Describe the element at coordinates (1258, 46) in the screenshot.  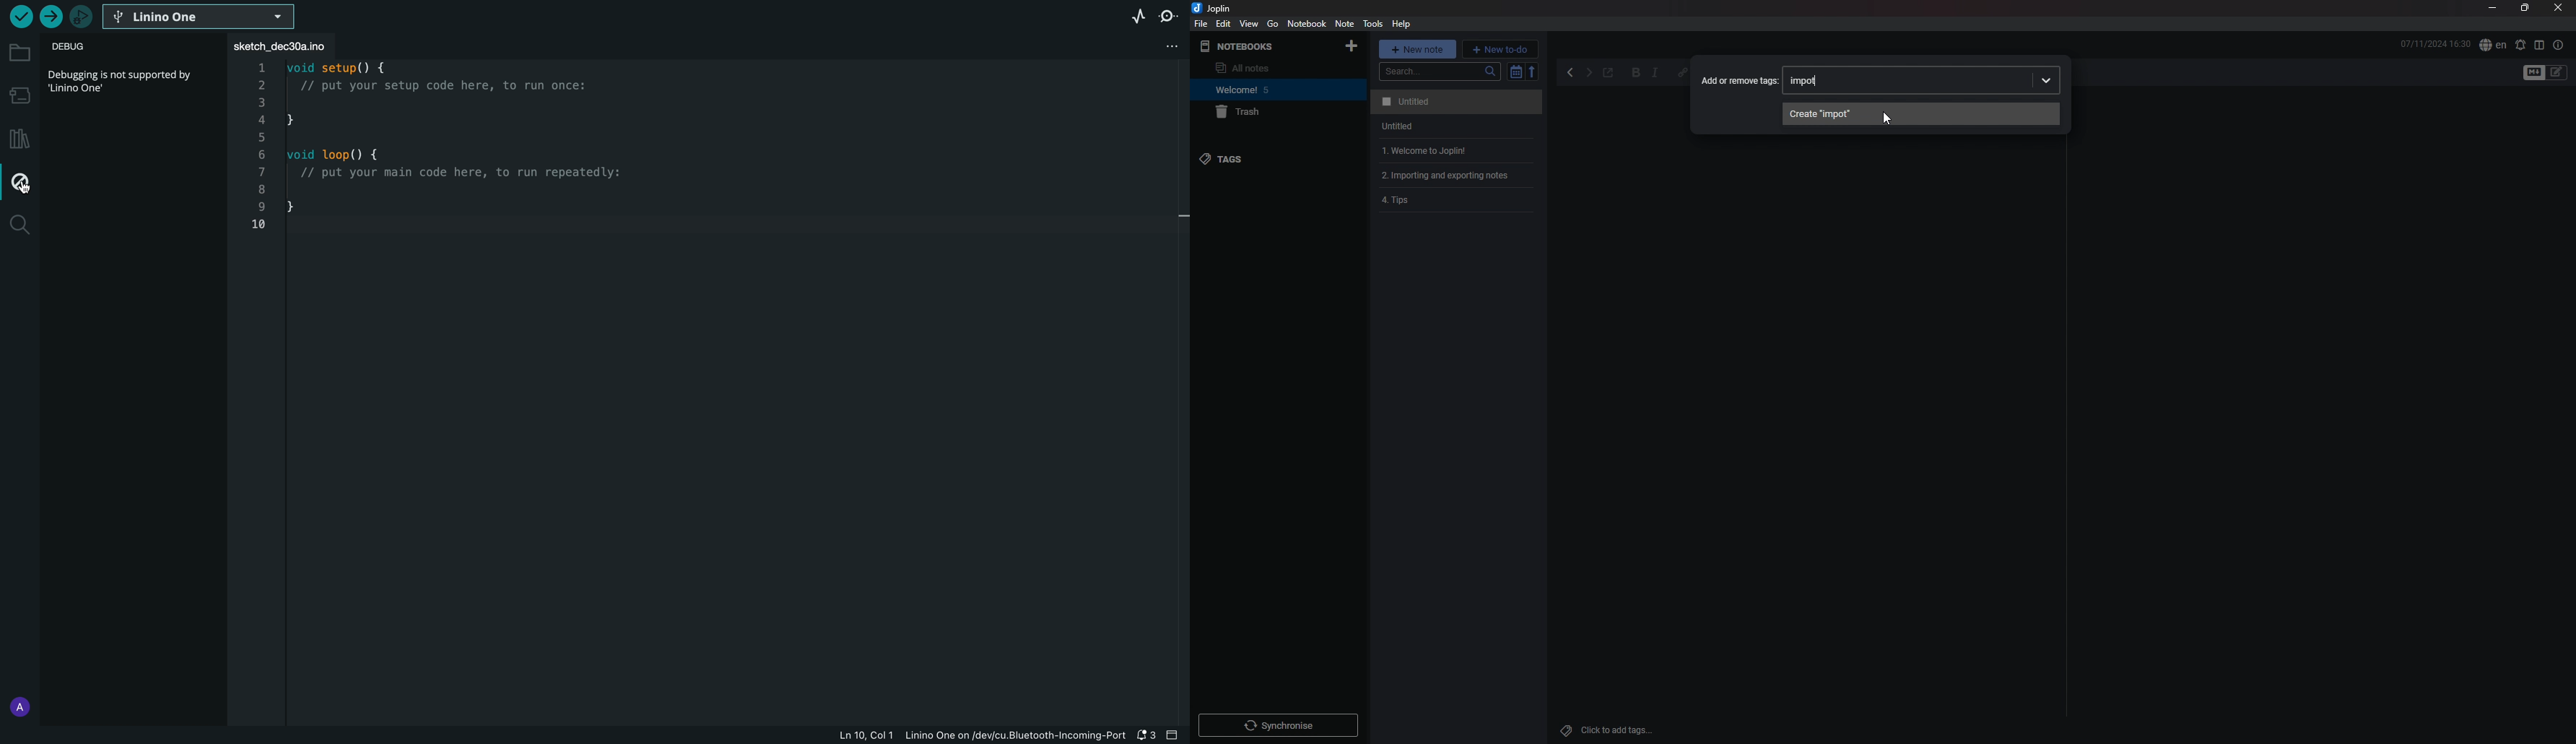
I see `notebooks` at that location.